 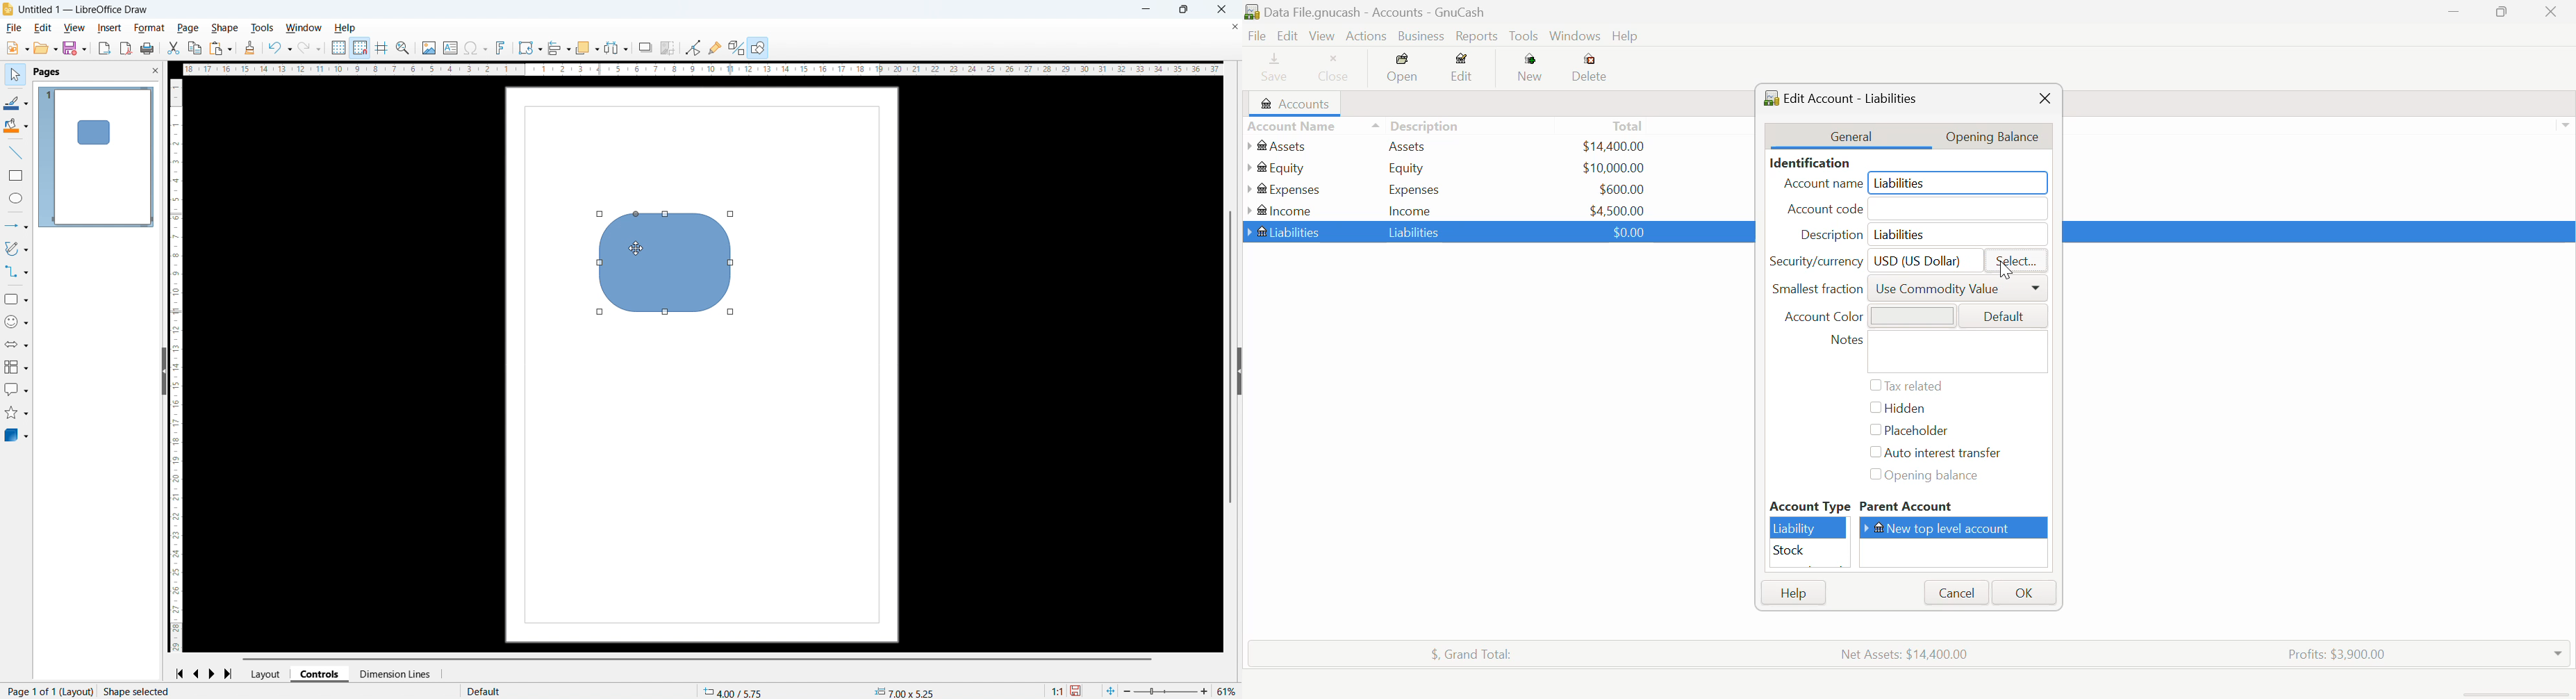 What do you see at coordinates (1525, 37) in the screenshot?
I see `Tools` at bounding box center [1525, 37].